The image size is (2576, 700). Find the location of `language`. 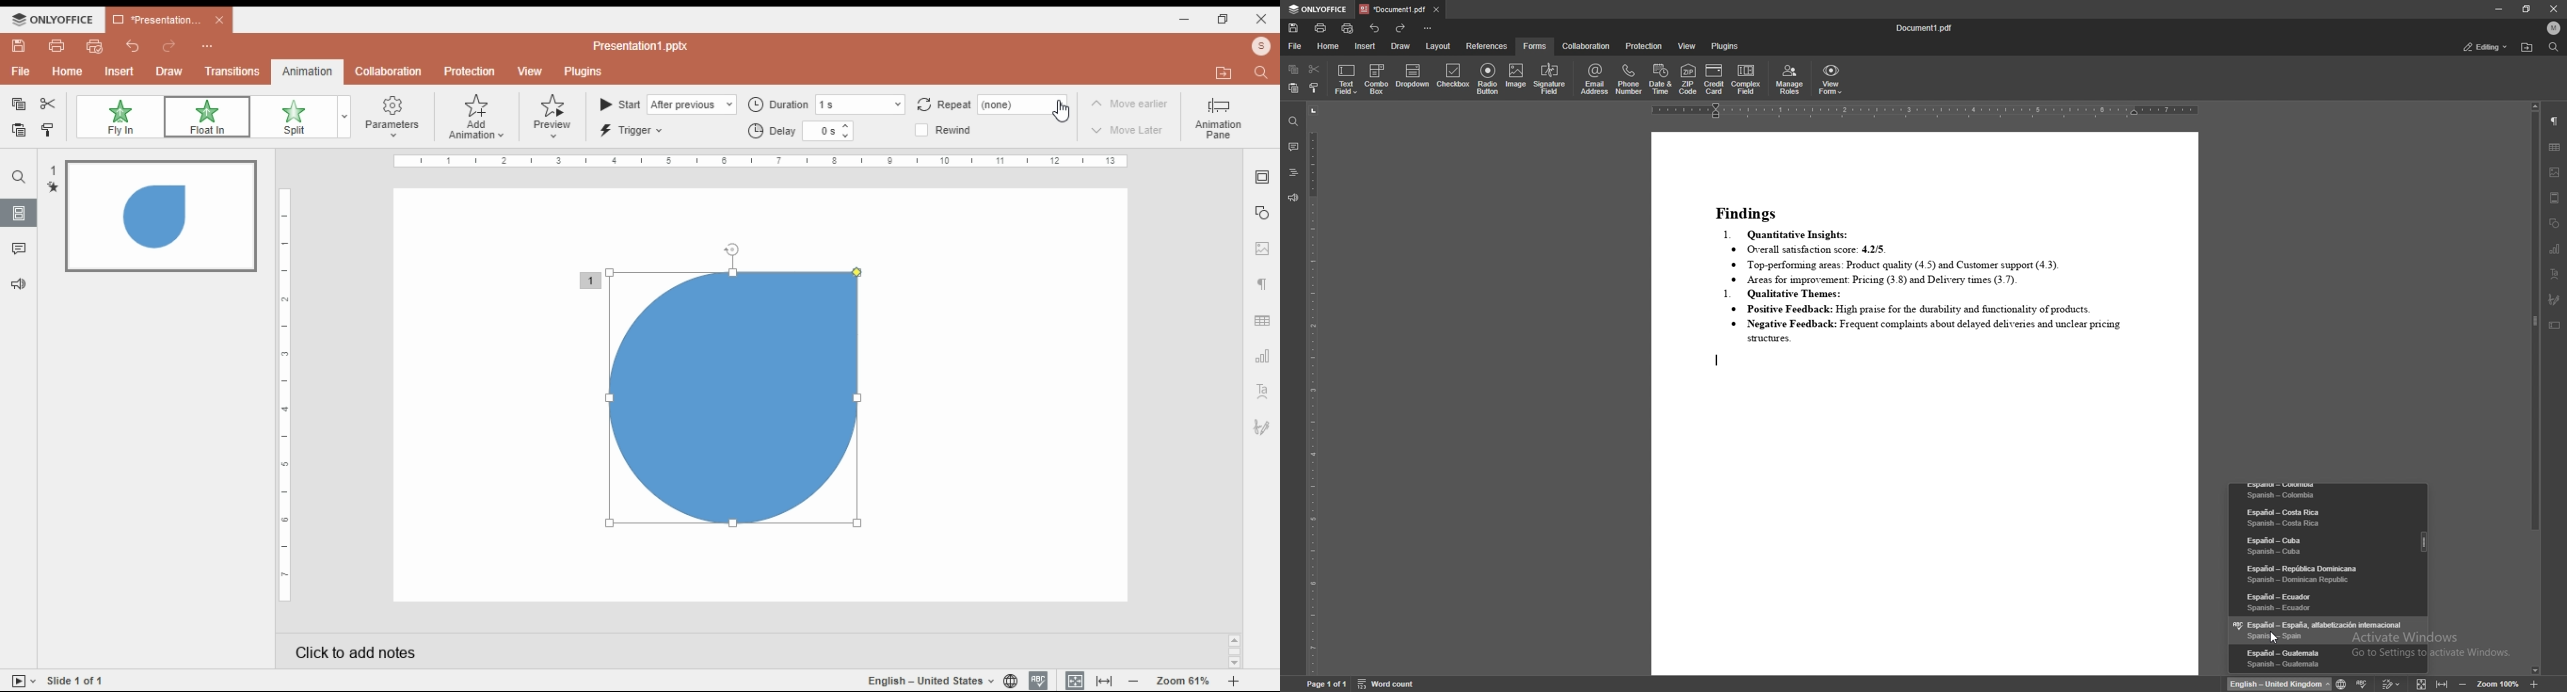

language is located at coordinates (2320, 601).